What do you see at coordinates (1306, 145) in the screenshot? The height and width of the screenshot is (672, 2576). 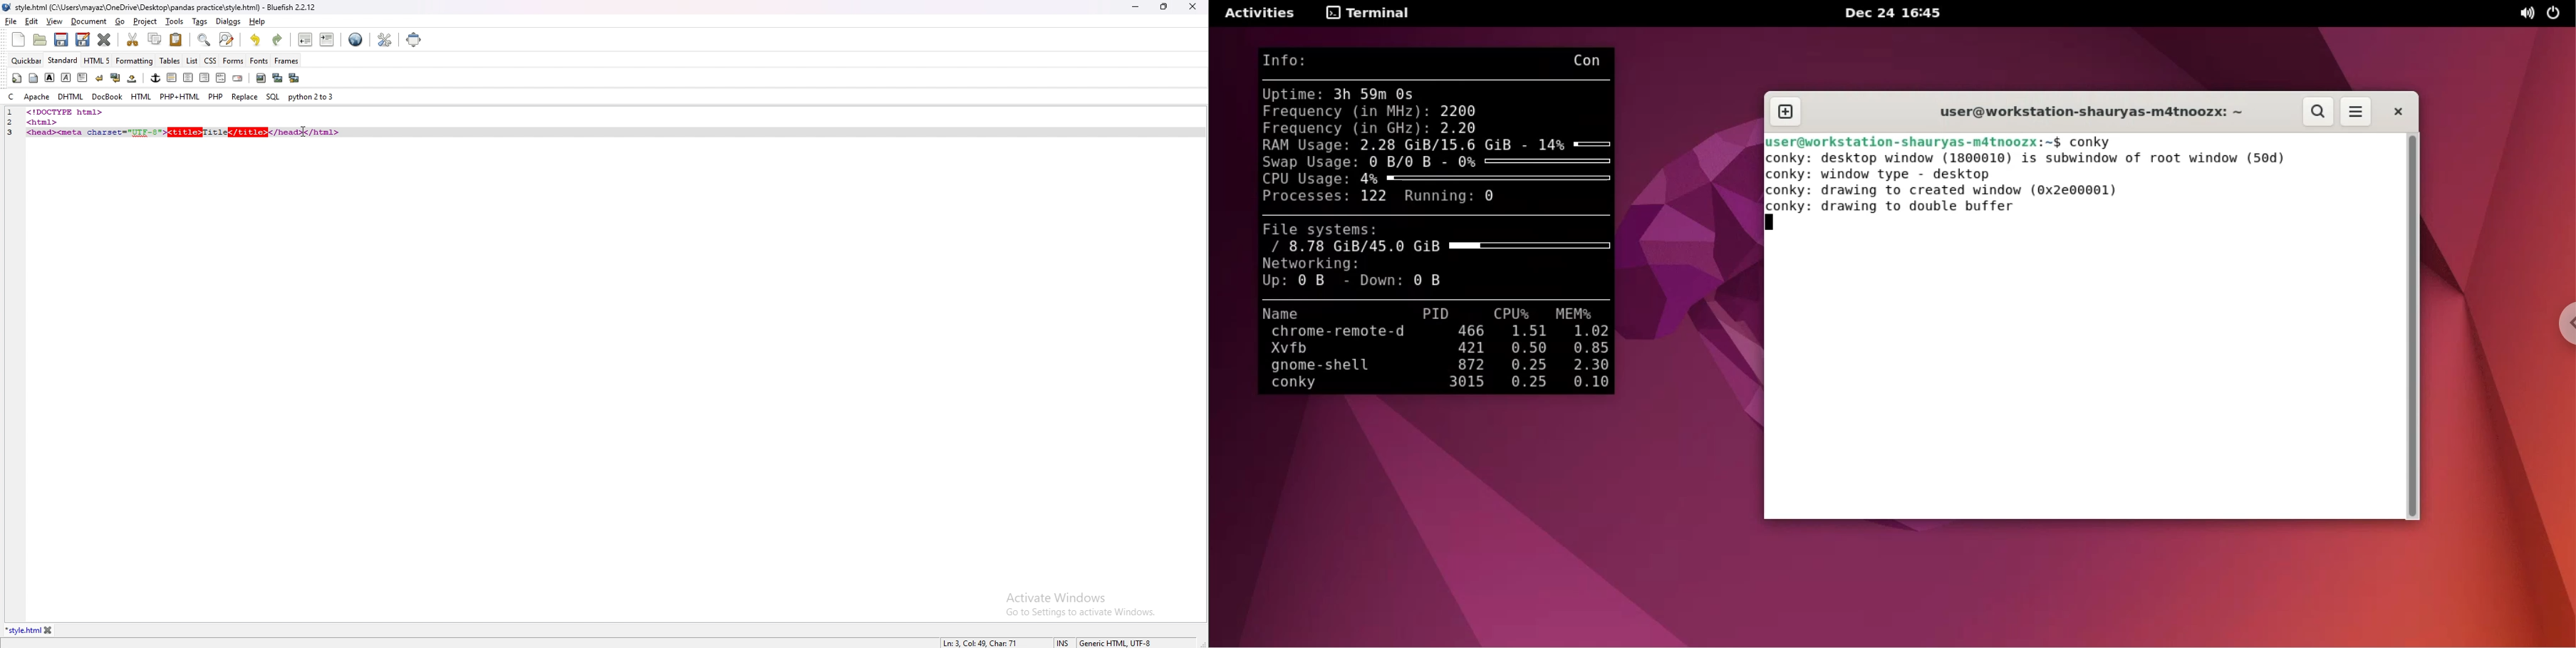 I see `RAM usage:` at bounding box center [1306, 145].